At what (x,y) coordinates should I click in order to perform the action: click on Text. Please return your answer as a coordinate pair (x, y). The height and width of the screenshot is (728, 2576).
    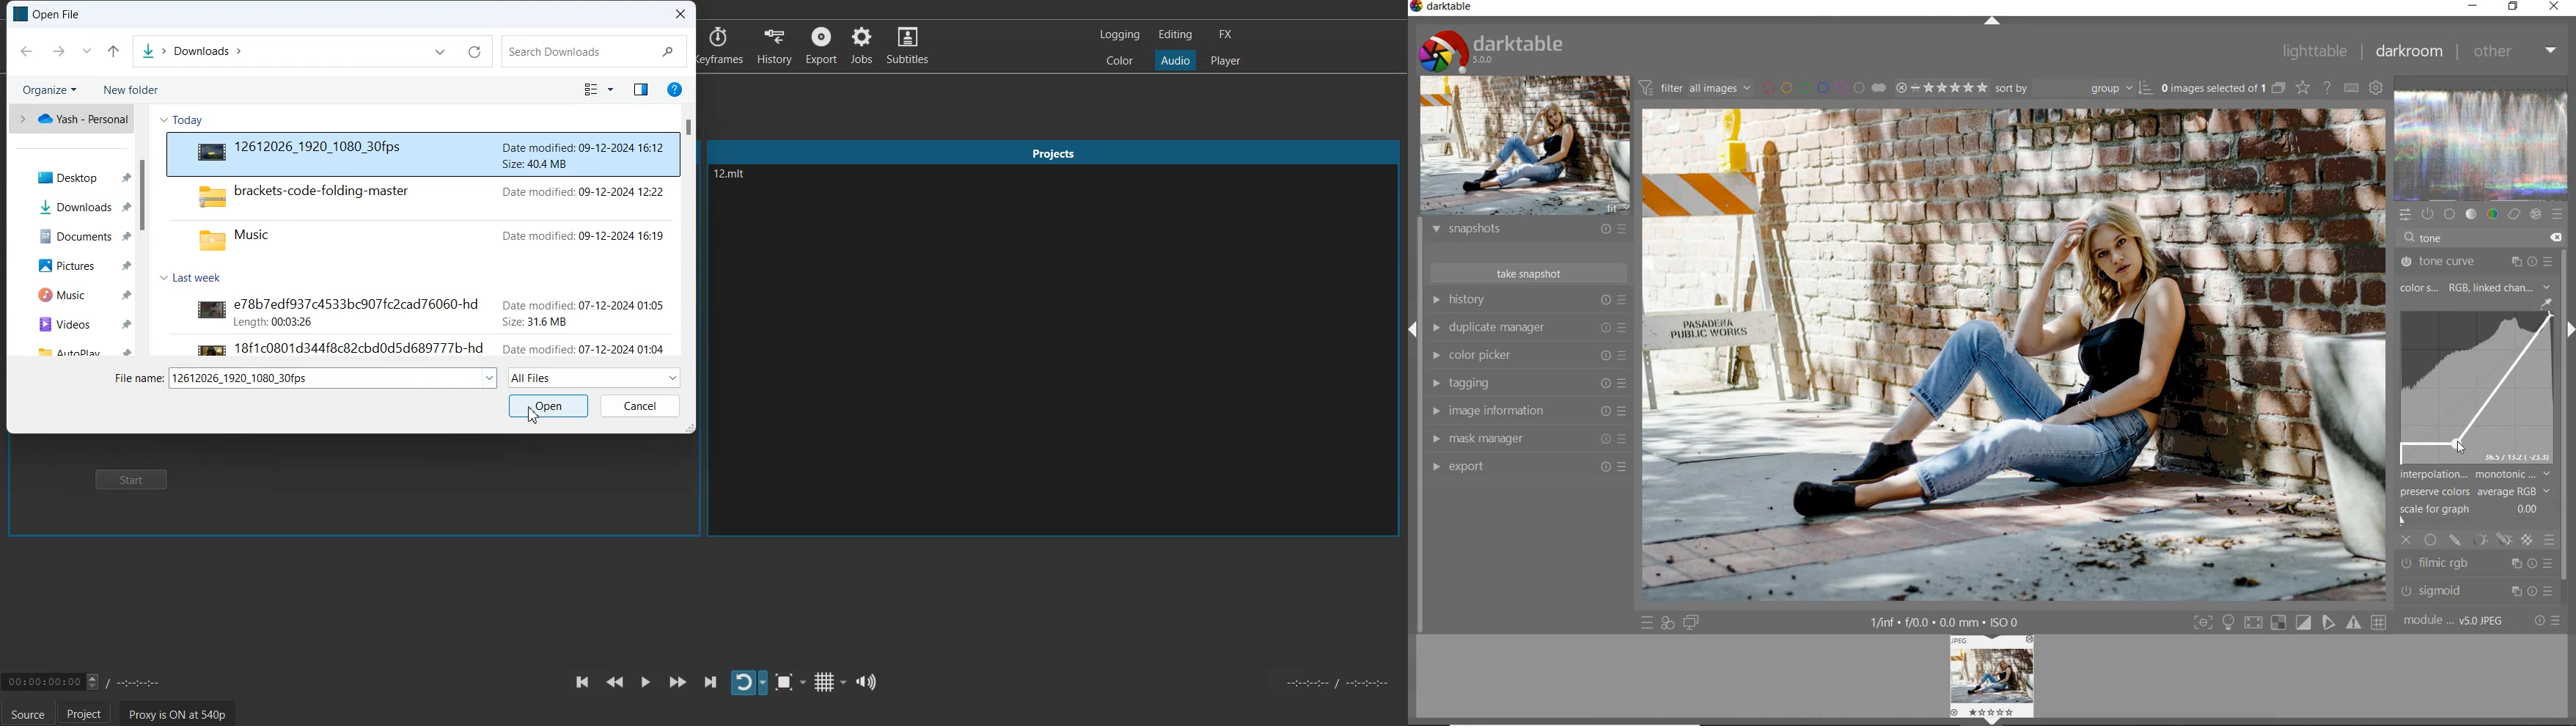
    Looking at the image, I should click on (334, 378).